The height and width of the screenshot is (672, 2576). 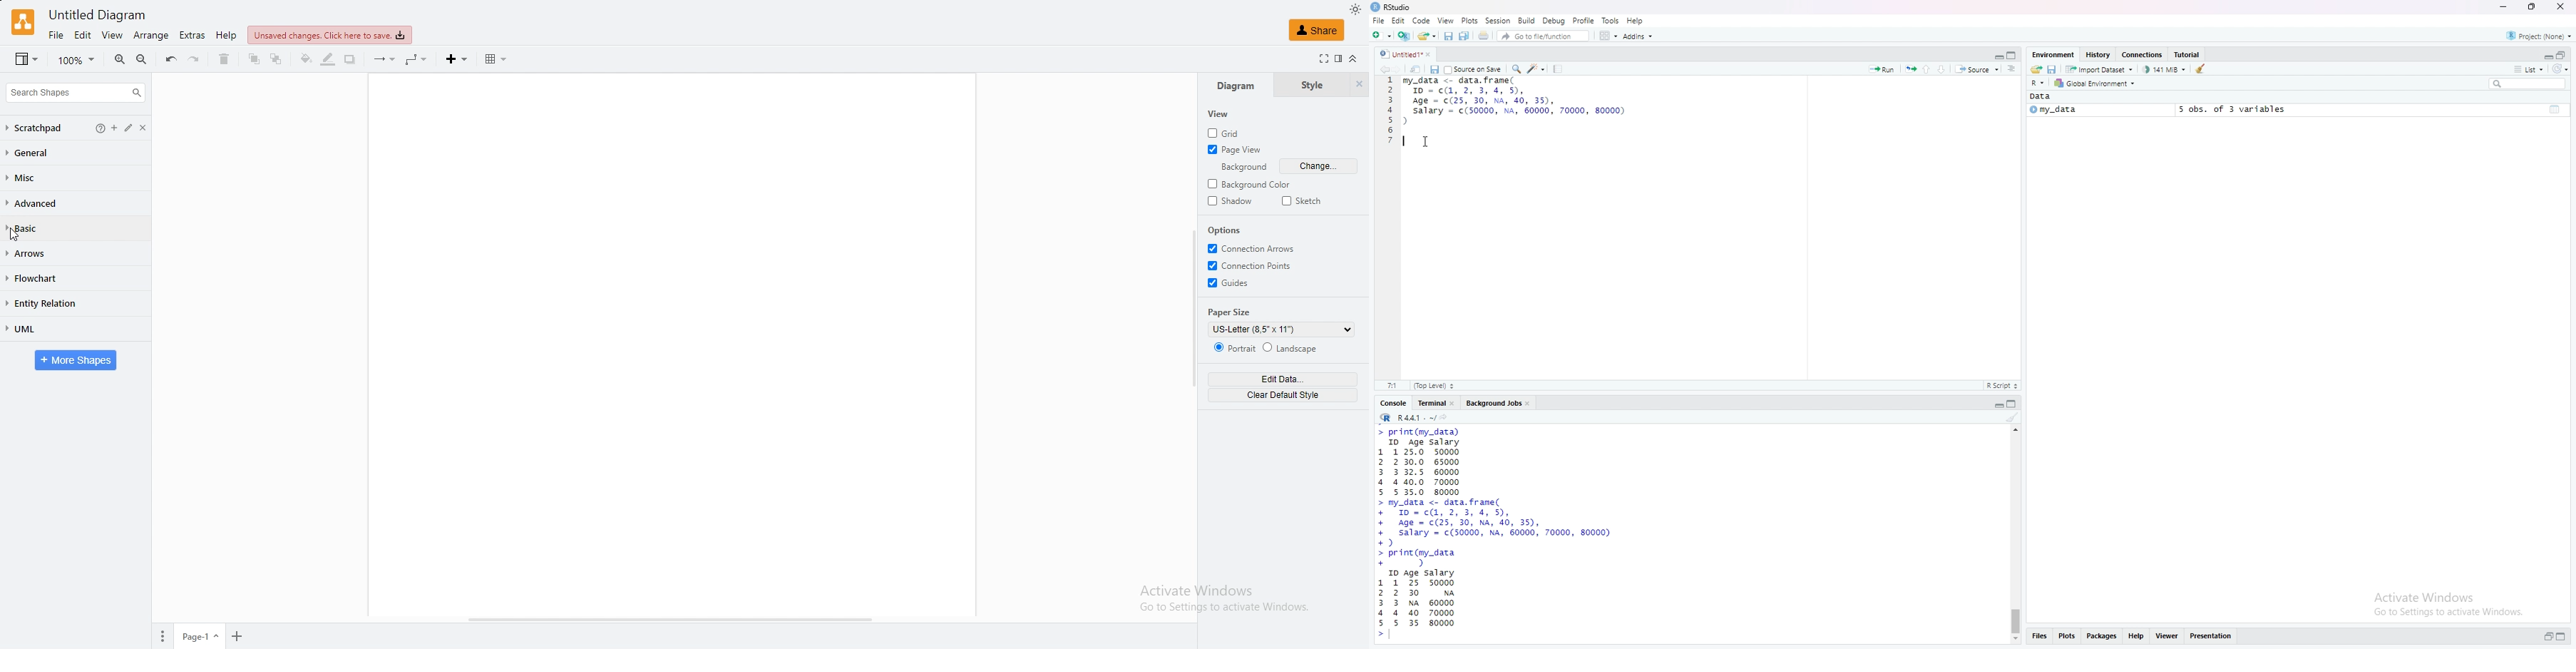 I want to click on view the current working directory, so click(x=1446, y=418).